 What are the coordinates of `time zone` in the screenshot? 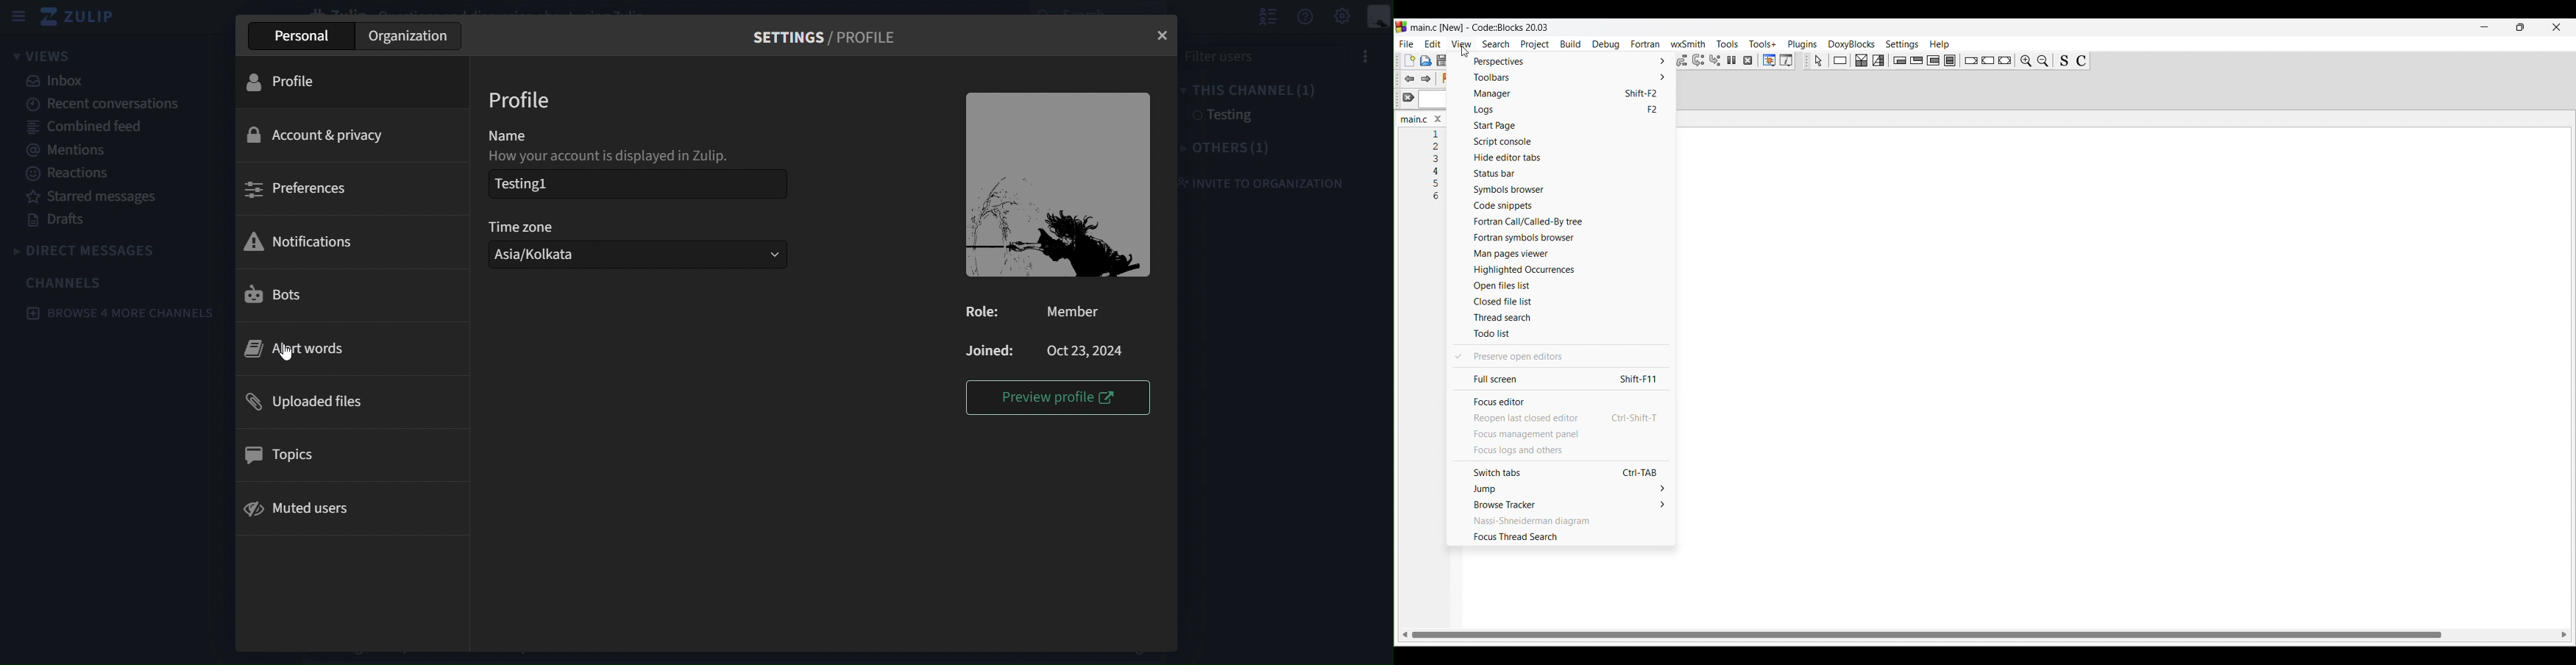 It's located at (533, 229).